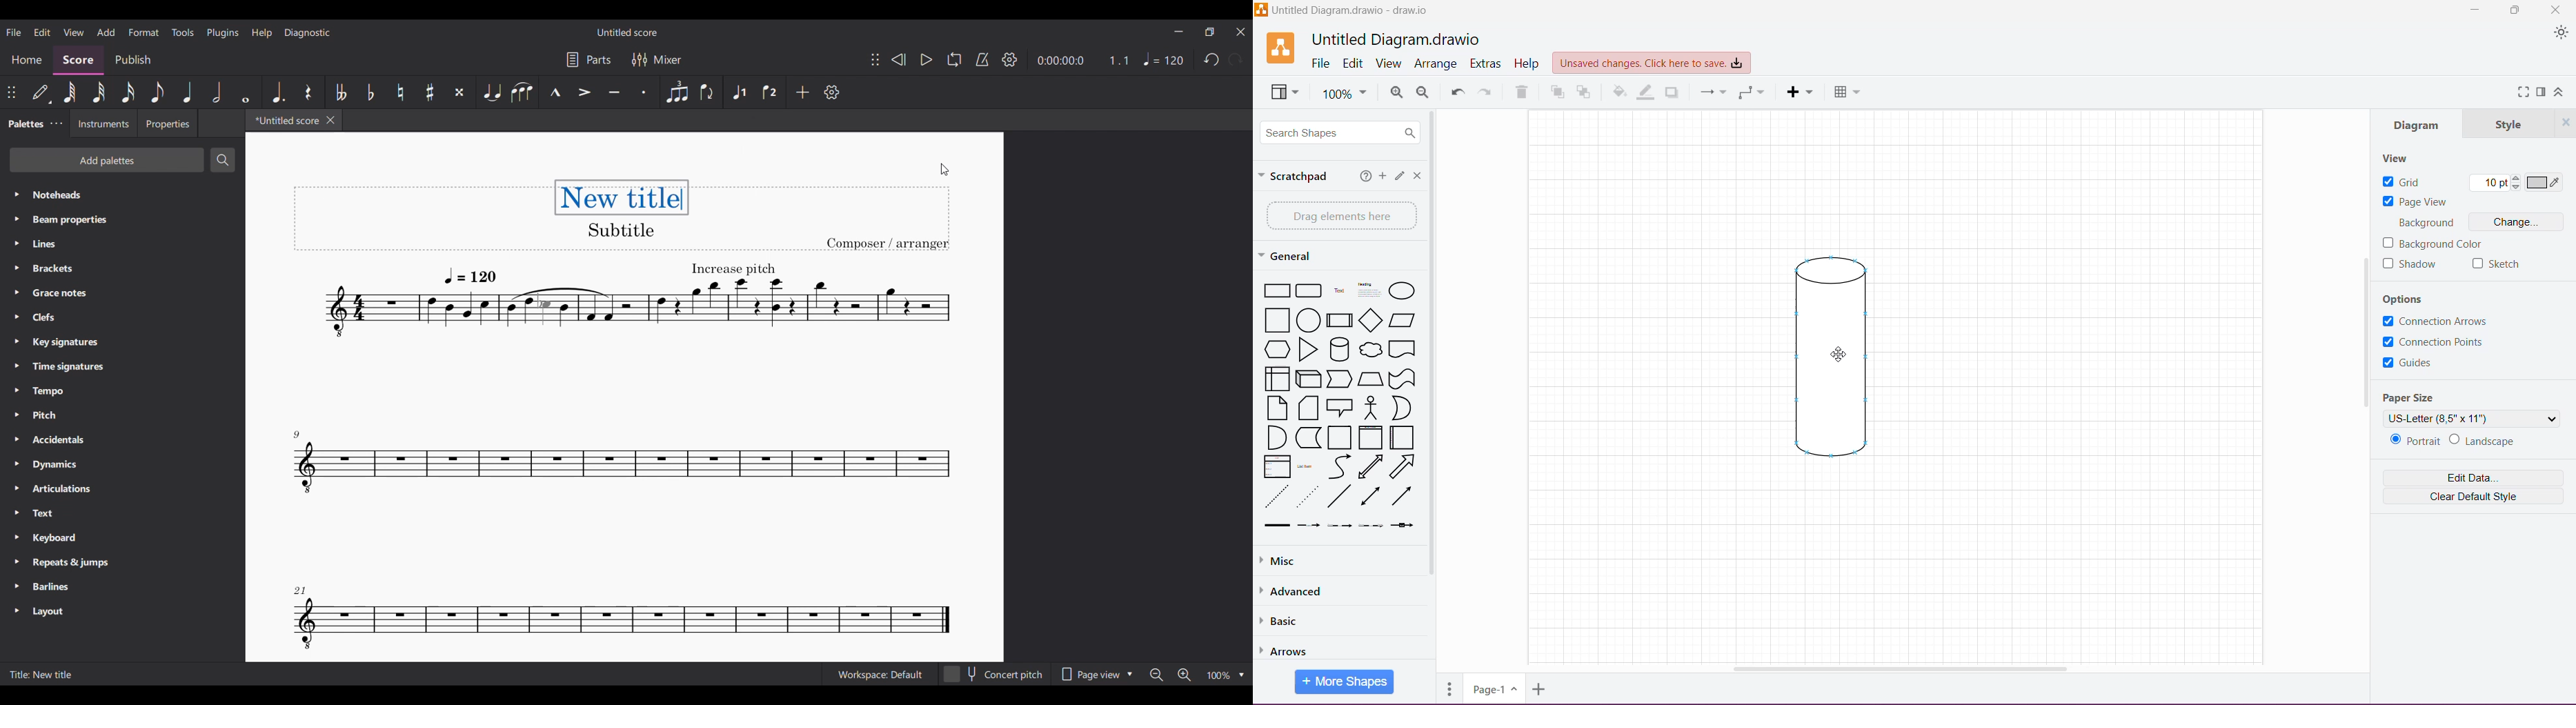  I want to click on Clear Default Style, so click(2473, 497).